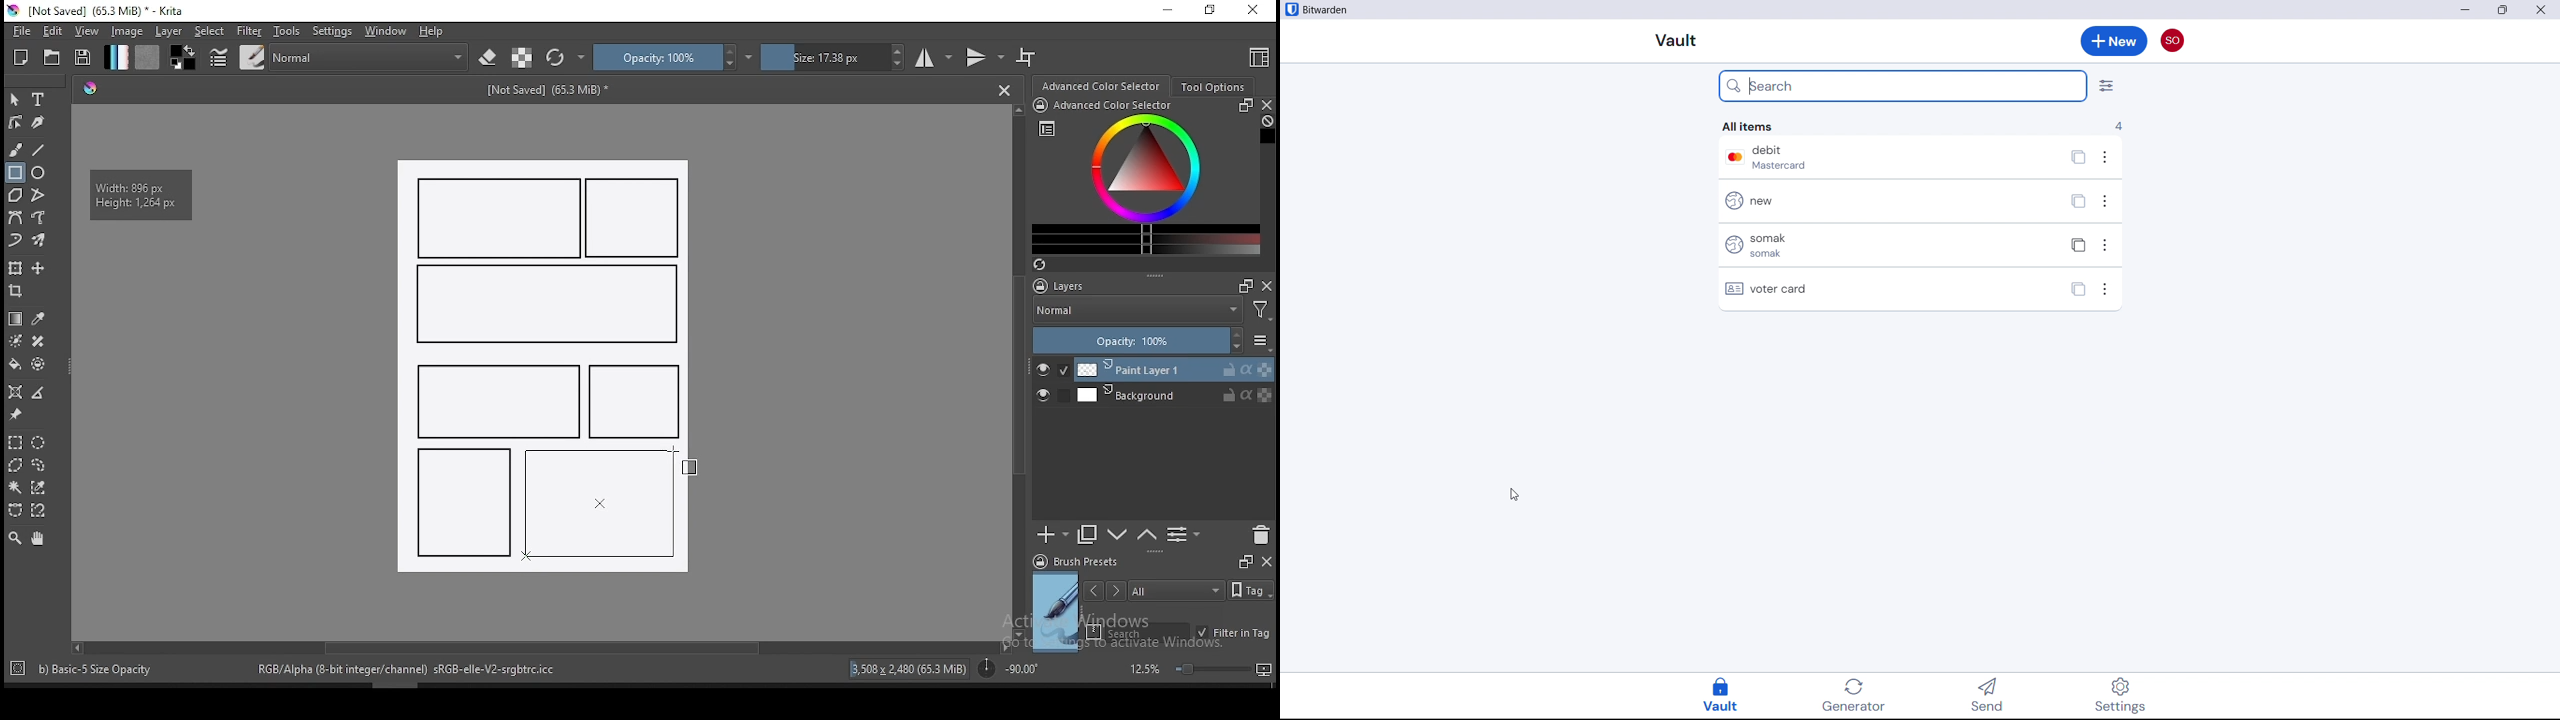  I want to click on search, so click(1138, 632).